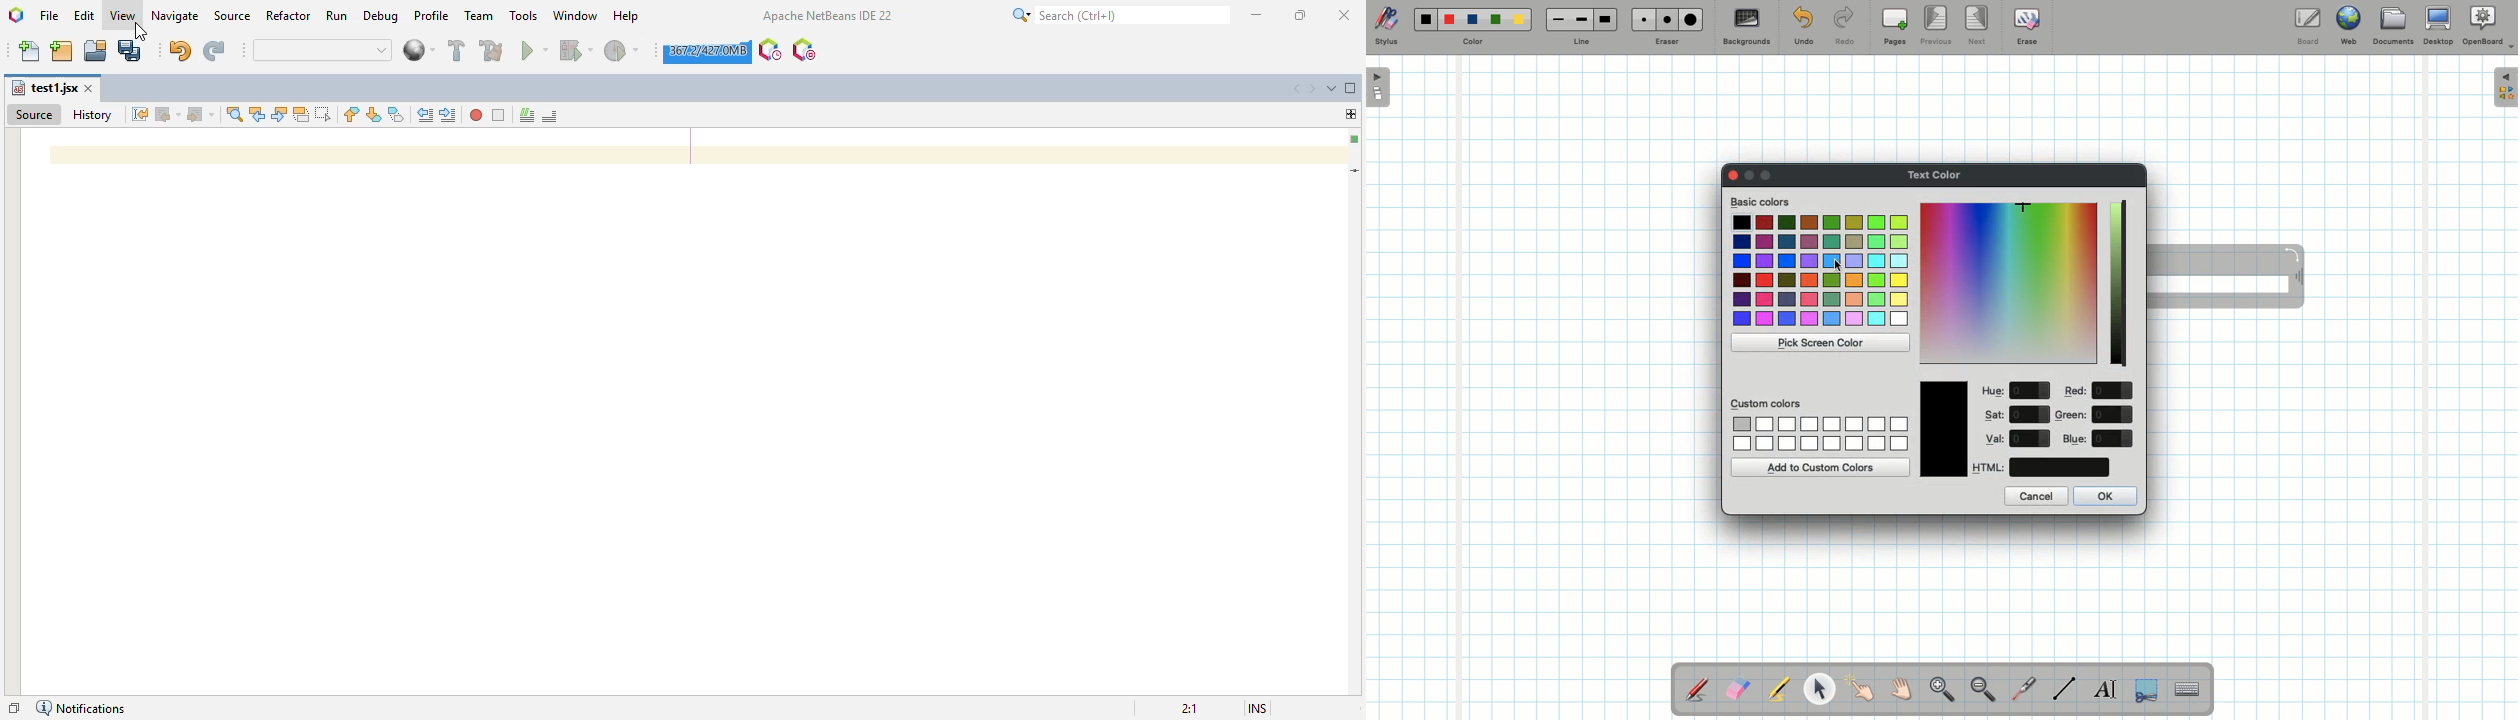 Image resolution: width=2520 pixels, height=728 pixels. Describe the element at coordinates (425, 115) in the screenshot. I see `shift line left` at that location.